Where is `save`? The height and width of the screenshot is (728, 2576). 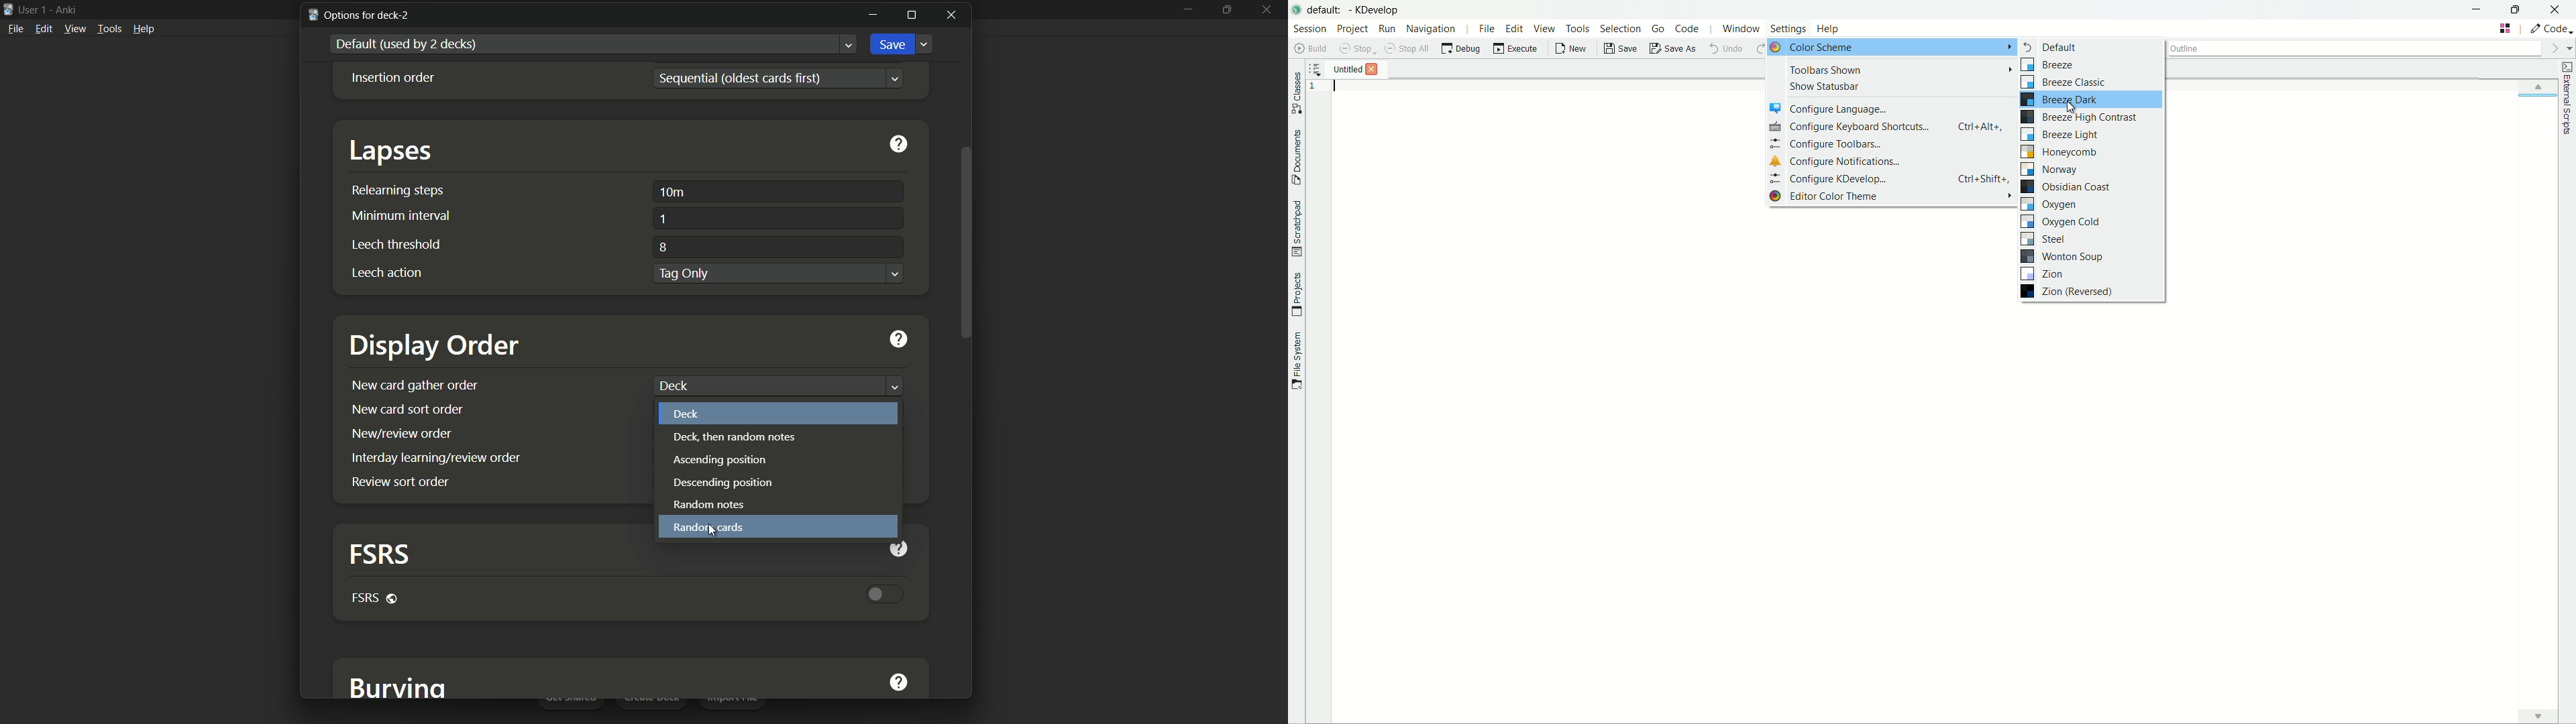
save is located at coordinates (894, 45).